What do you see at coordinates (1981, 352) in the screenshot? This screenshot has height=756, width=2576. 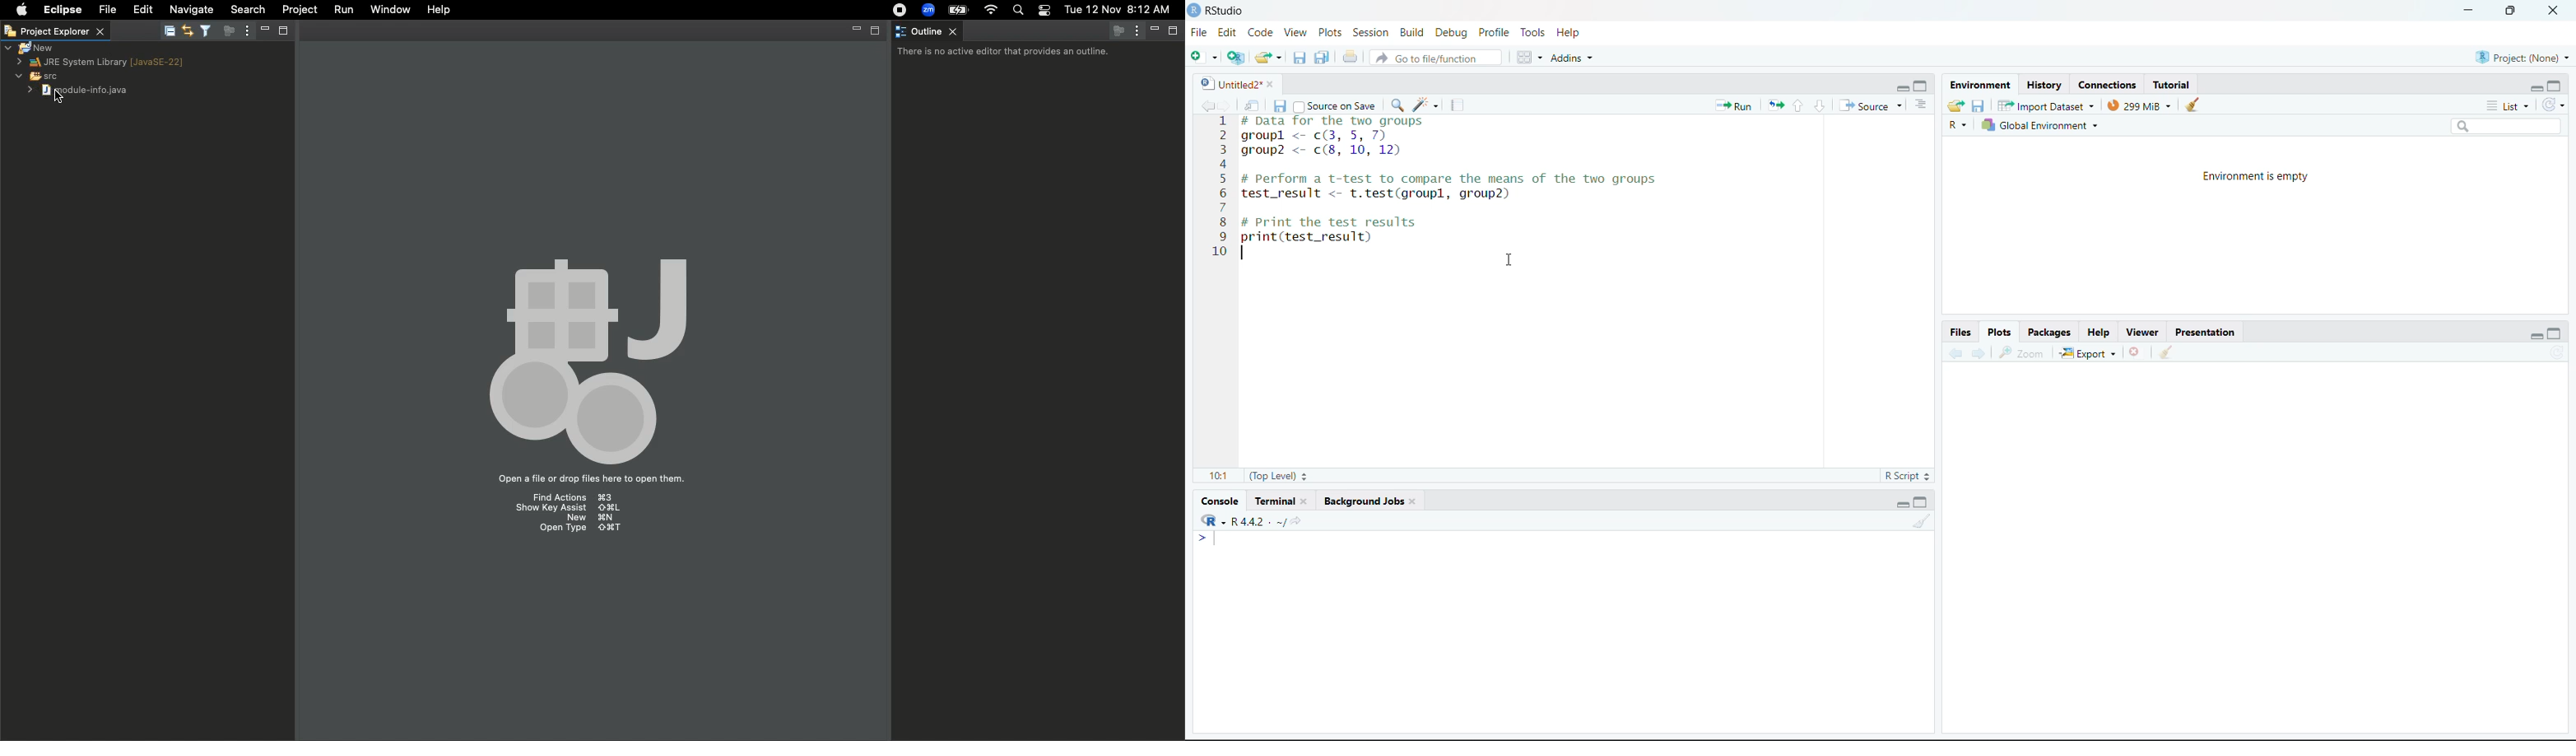 I see `Next plot` at bounding box center [1981, 352].